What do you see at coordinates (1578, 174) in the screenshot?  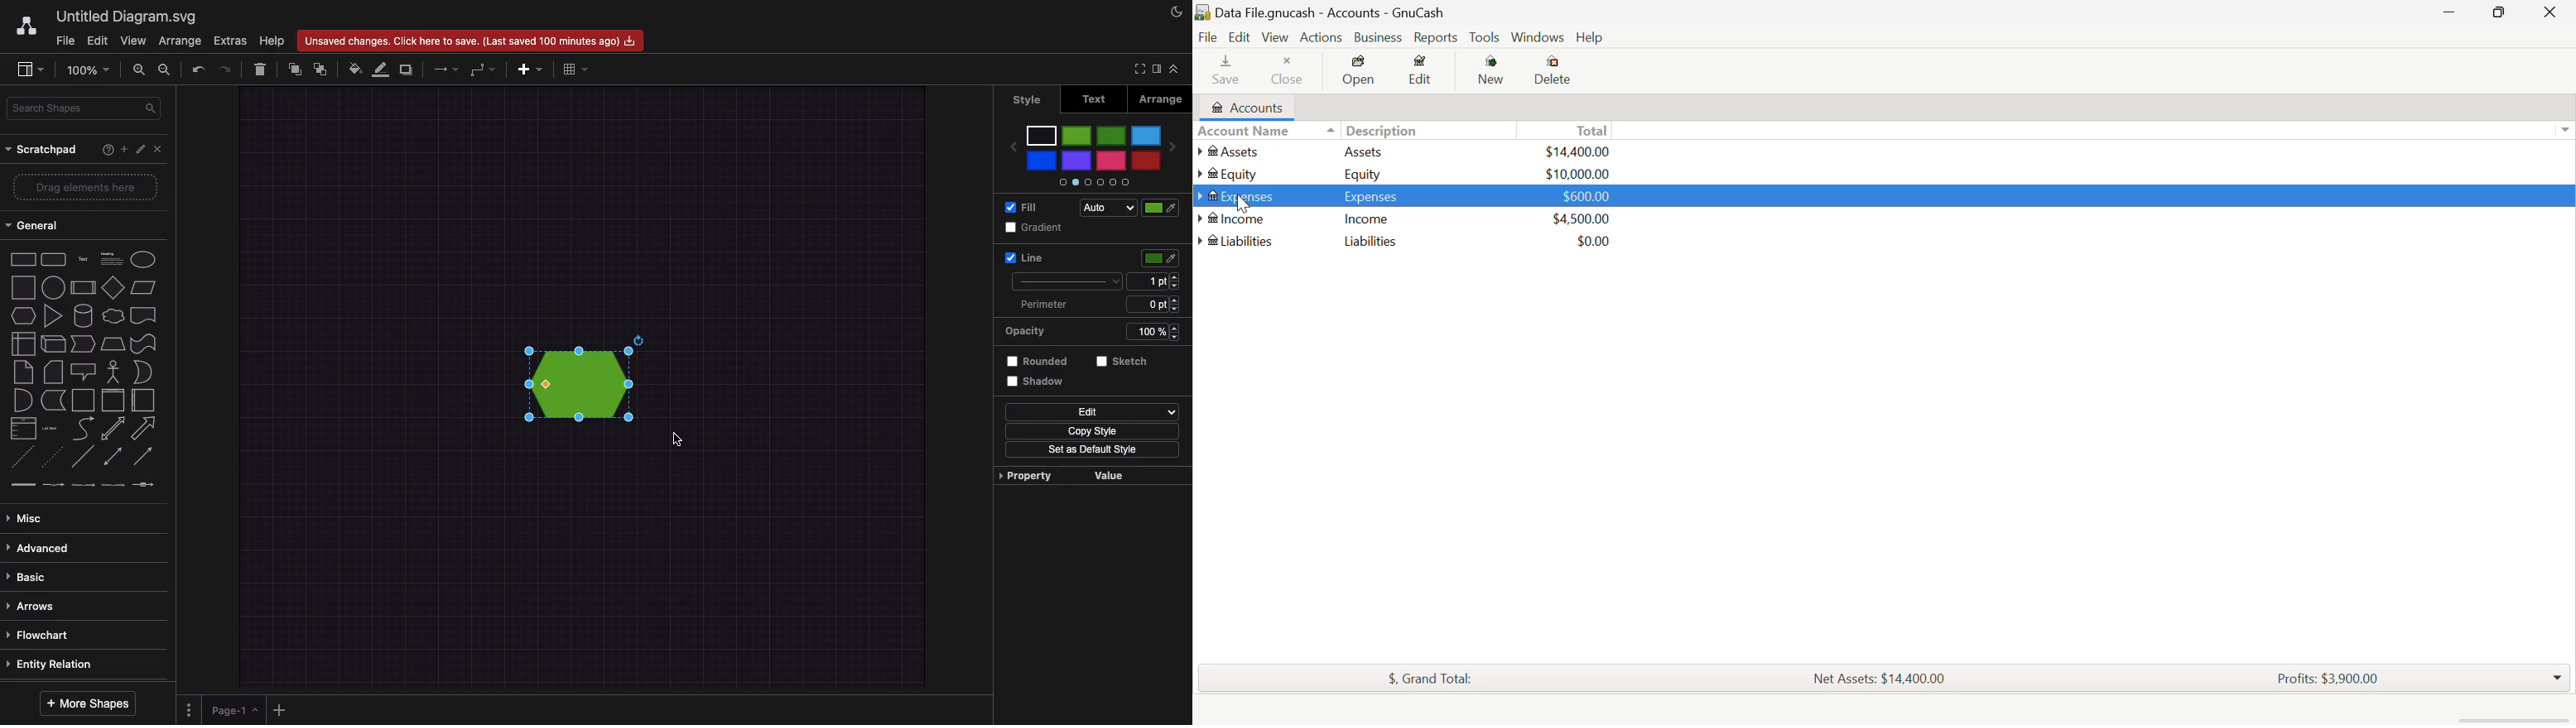 I see `USD` at bounding box center [1578, 174].